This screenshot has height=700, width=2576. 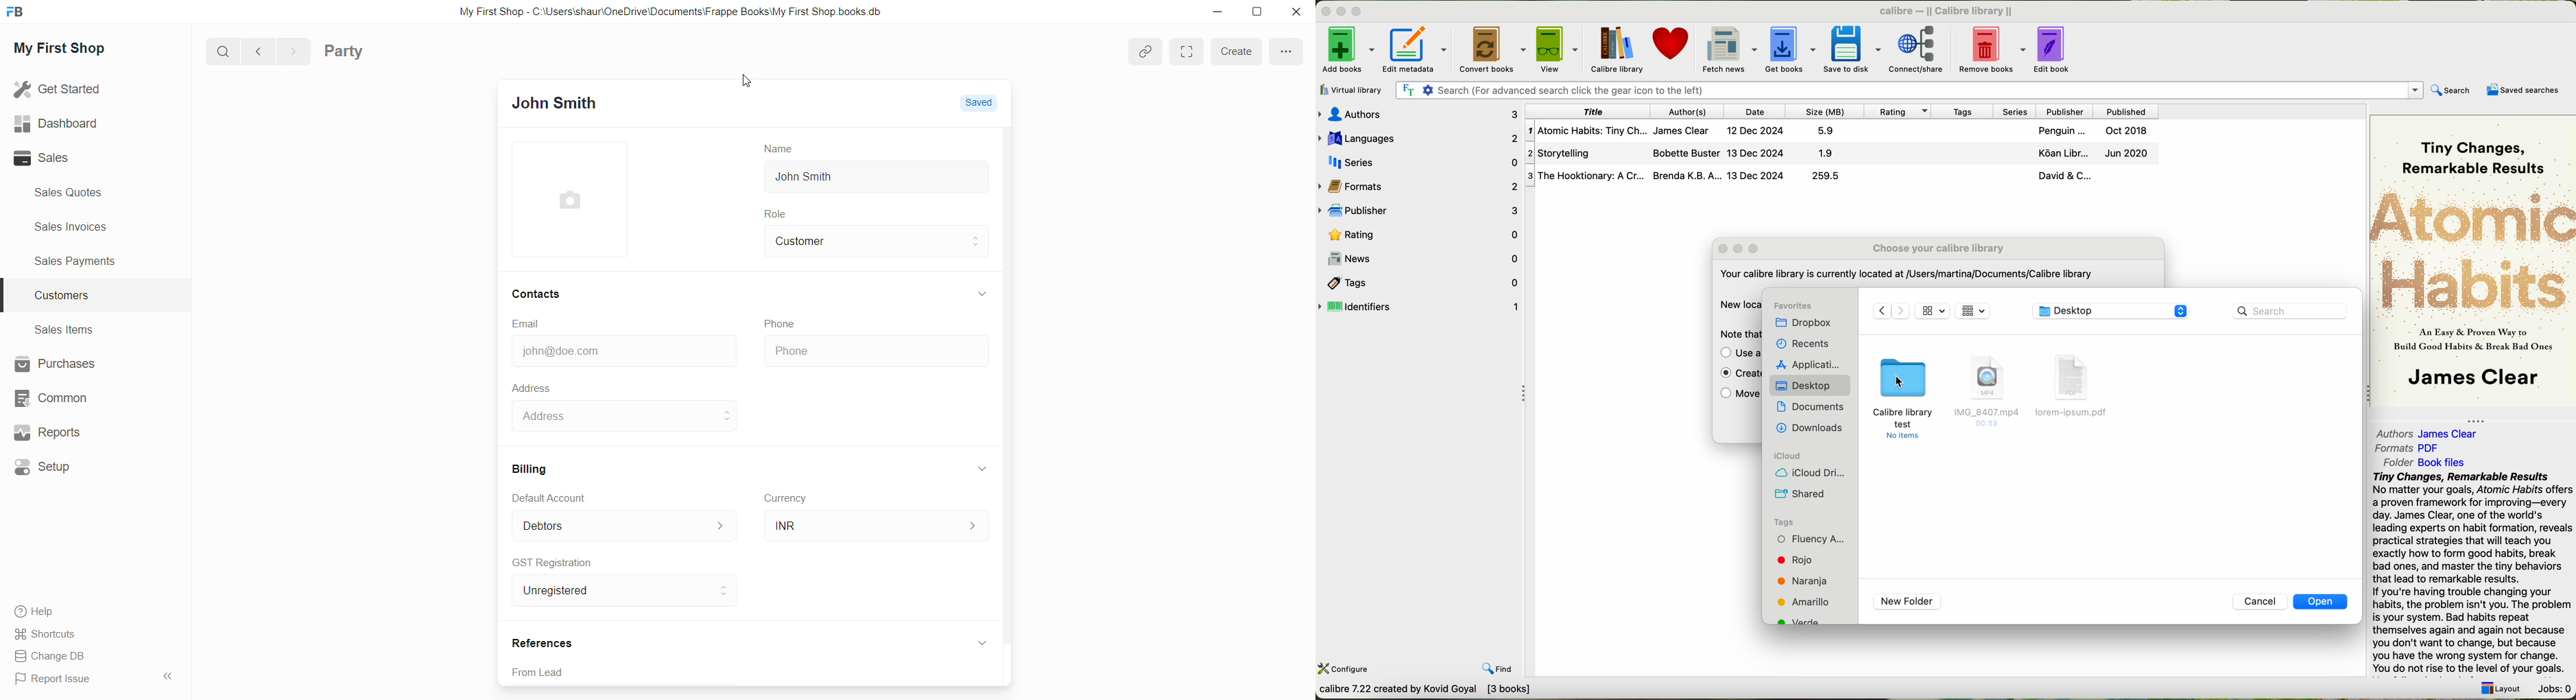 I want to click on saved searches, so click(x=2526, y=90).